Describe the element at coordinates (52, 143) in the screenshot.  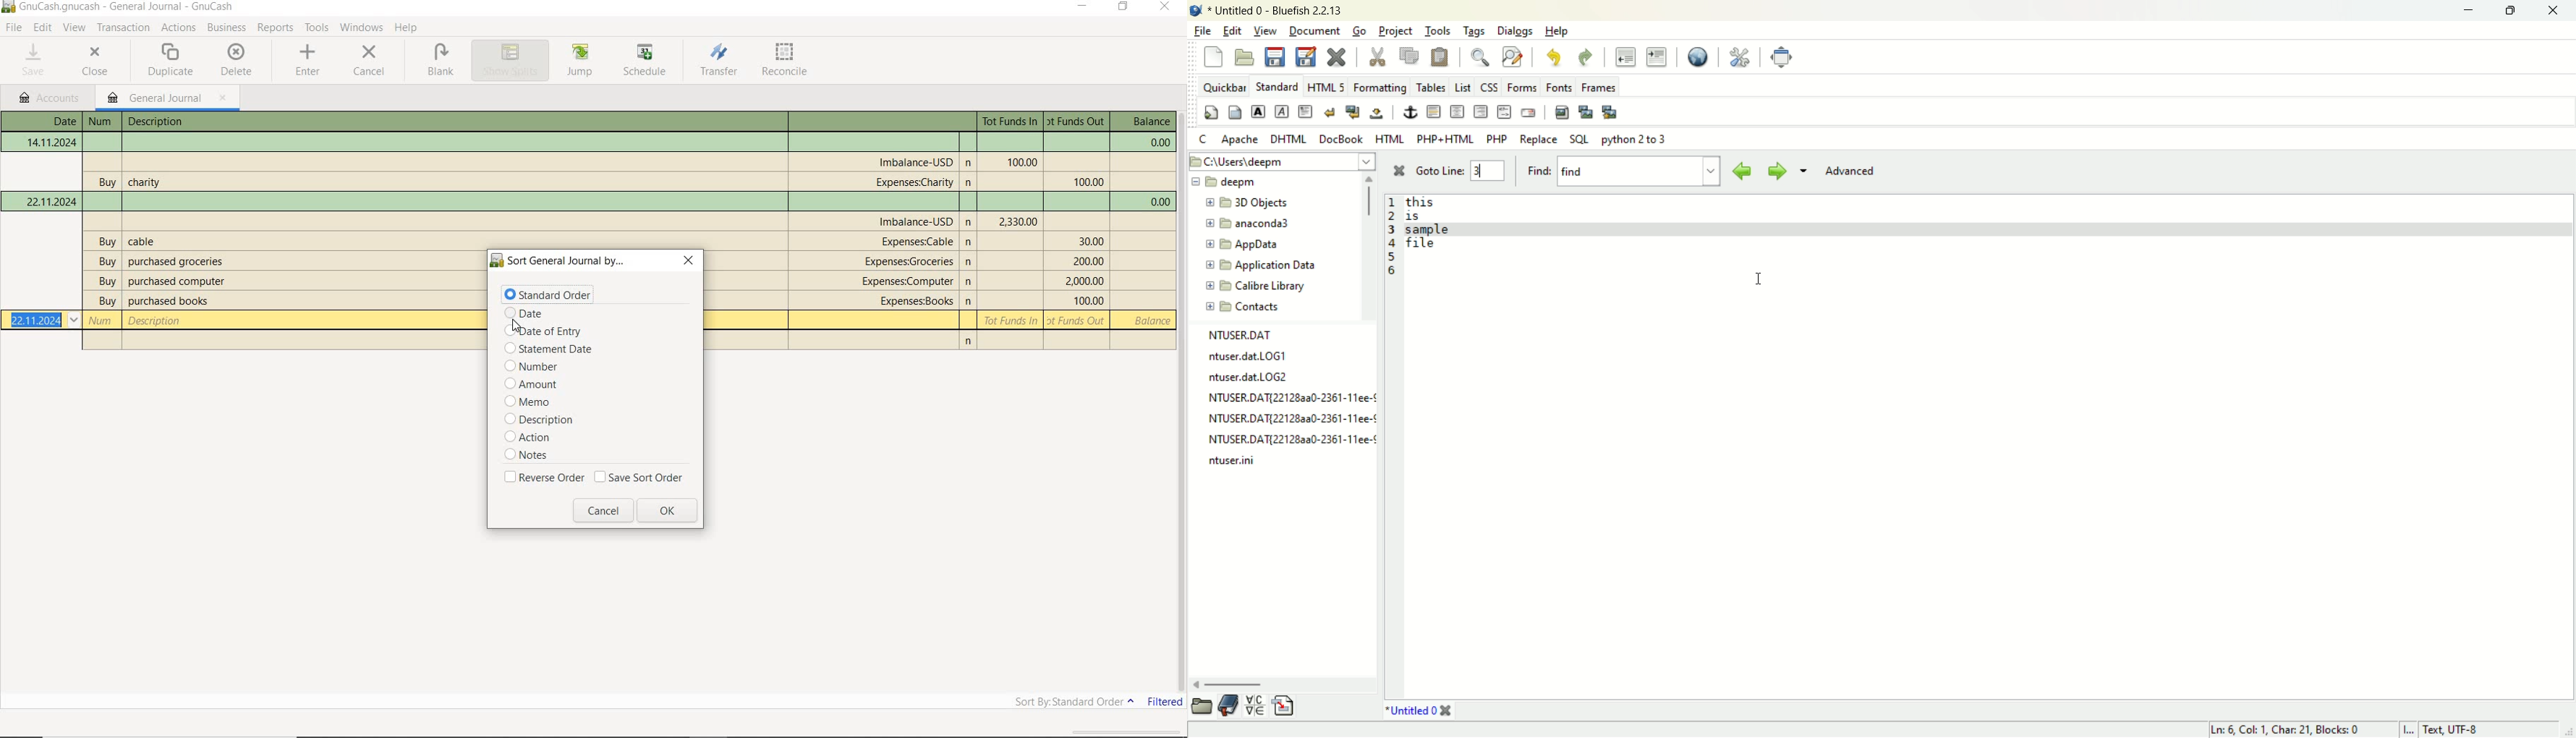
I see `Date` at that location.